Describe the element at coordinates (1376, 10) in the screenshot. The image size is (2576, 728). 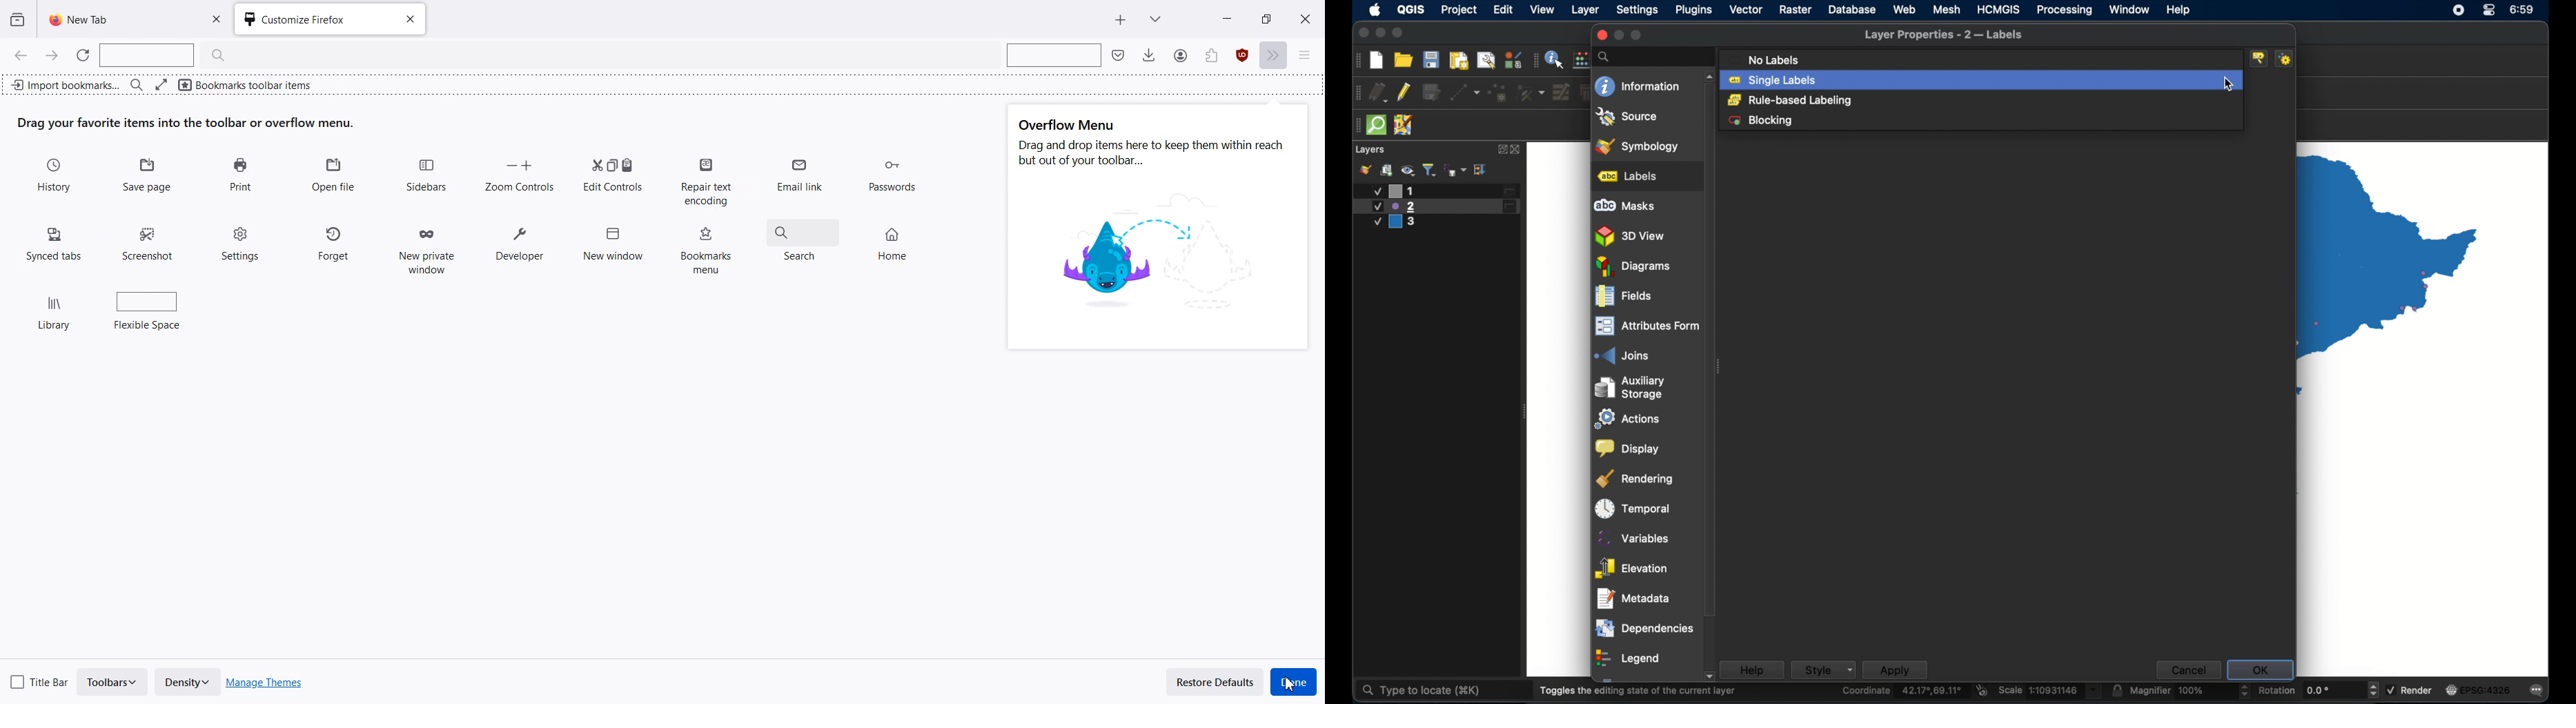
I see `apple icon` at that location.